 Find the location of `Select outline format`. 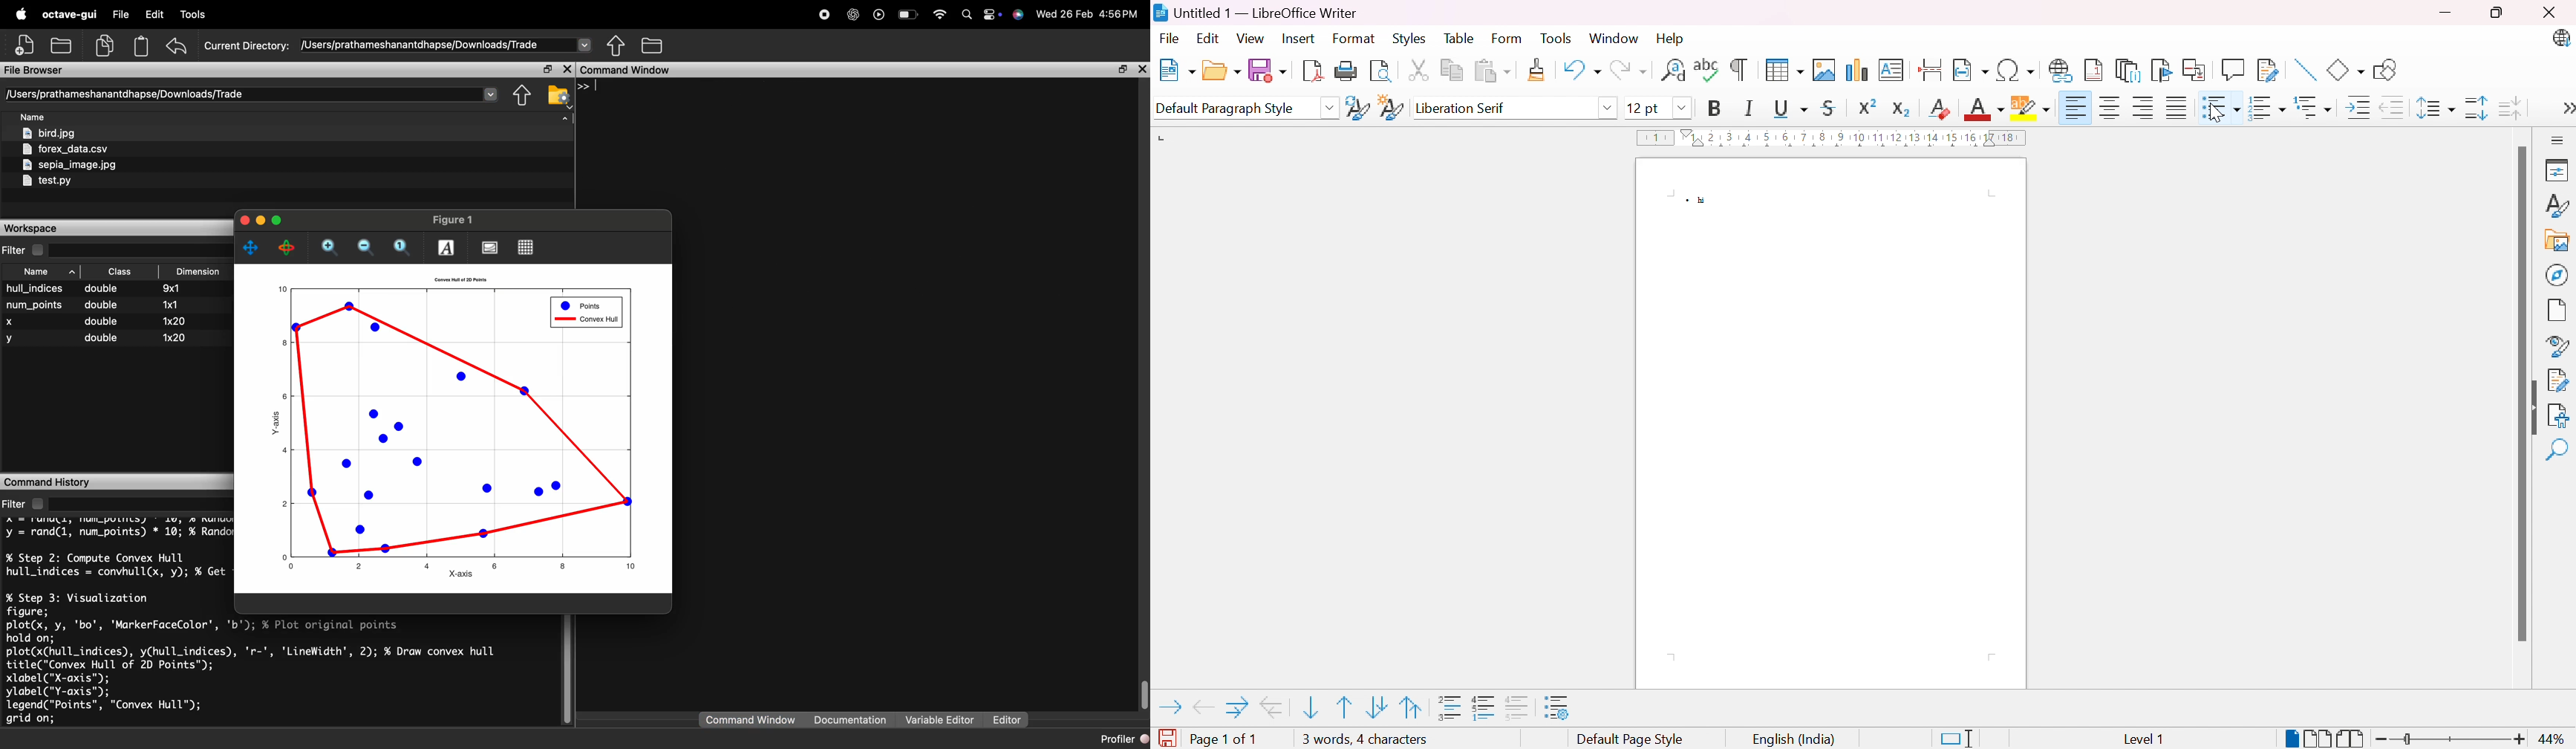

Select outline format is located at coordinates (2315, 108).